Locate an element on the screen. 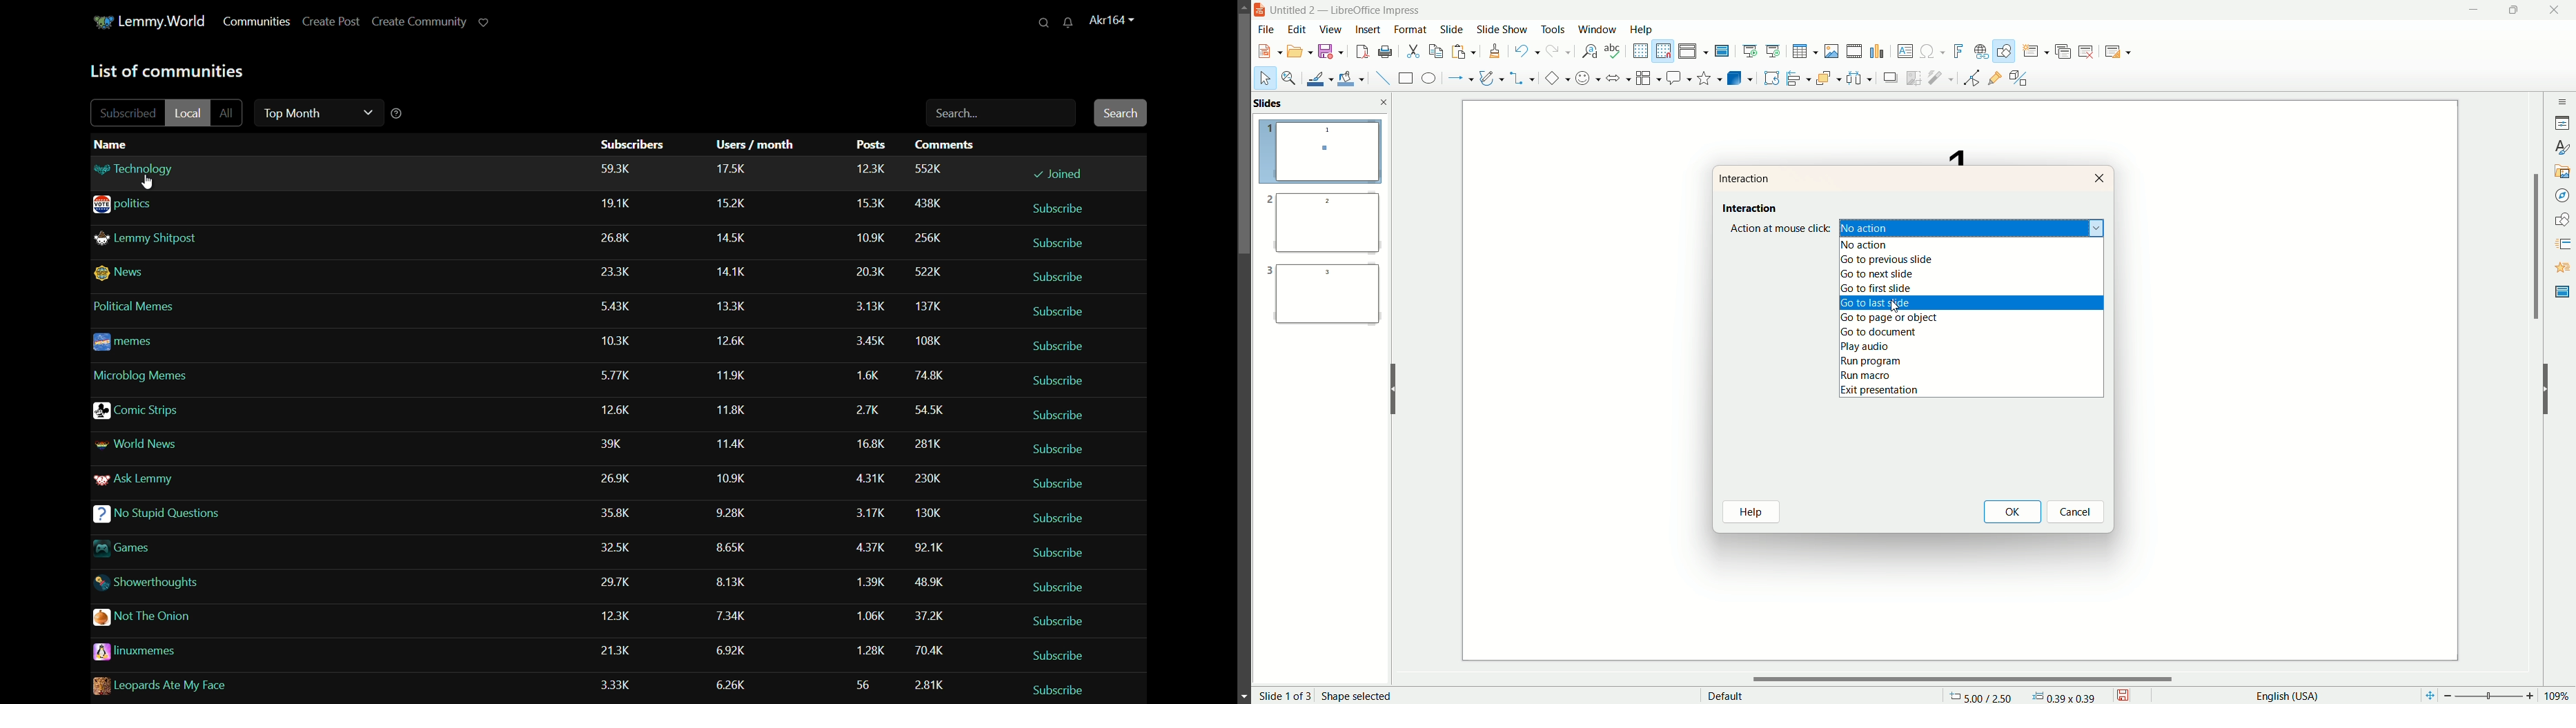 The width and height of the screenshot is (2576, 728). subscribe/unsubscribe is located at coordinates (1057, 689).